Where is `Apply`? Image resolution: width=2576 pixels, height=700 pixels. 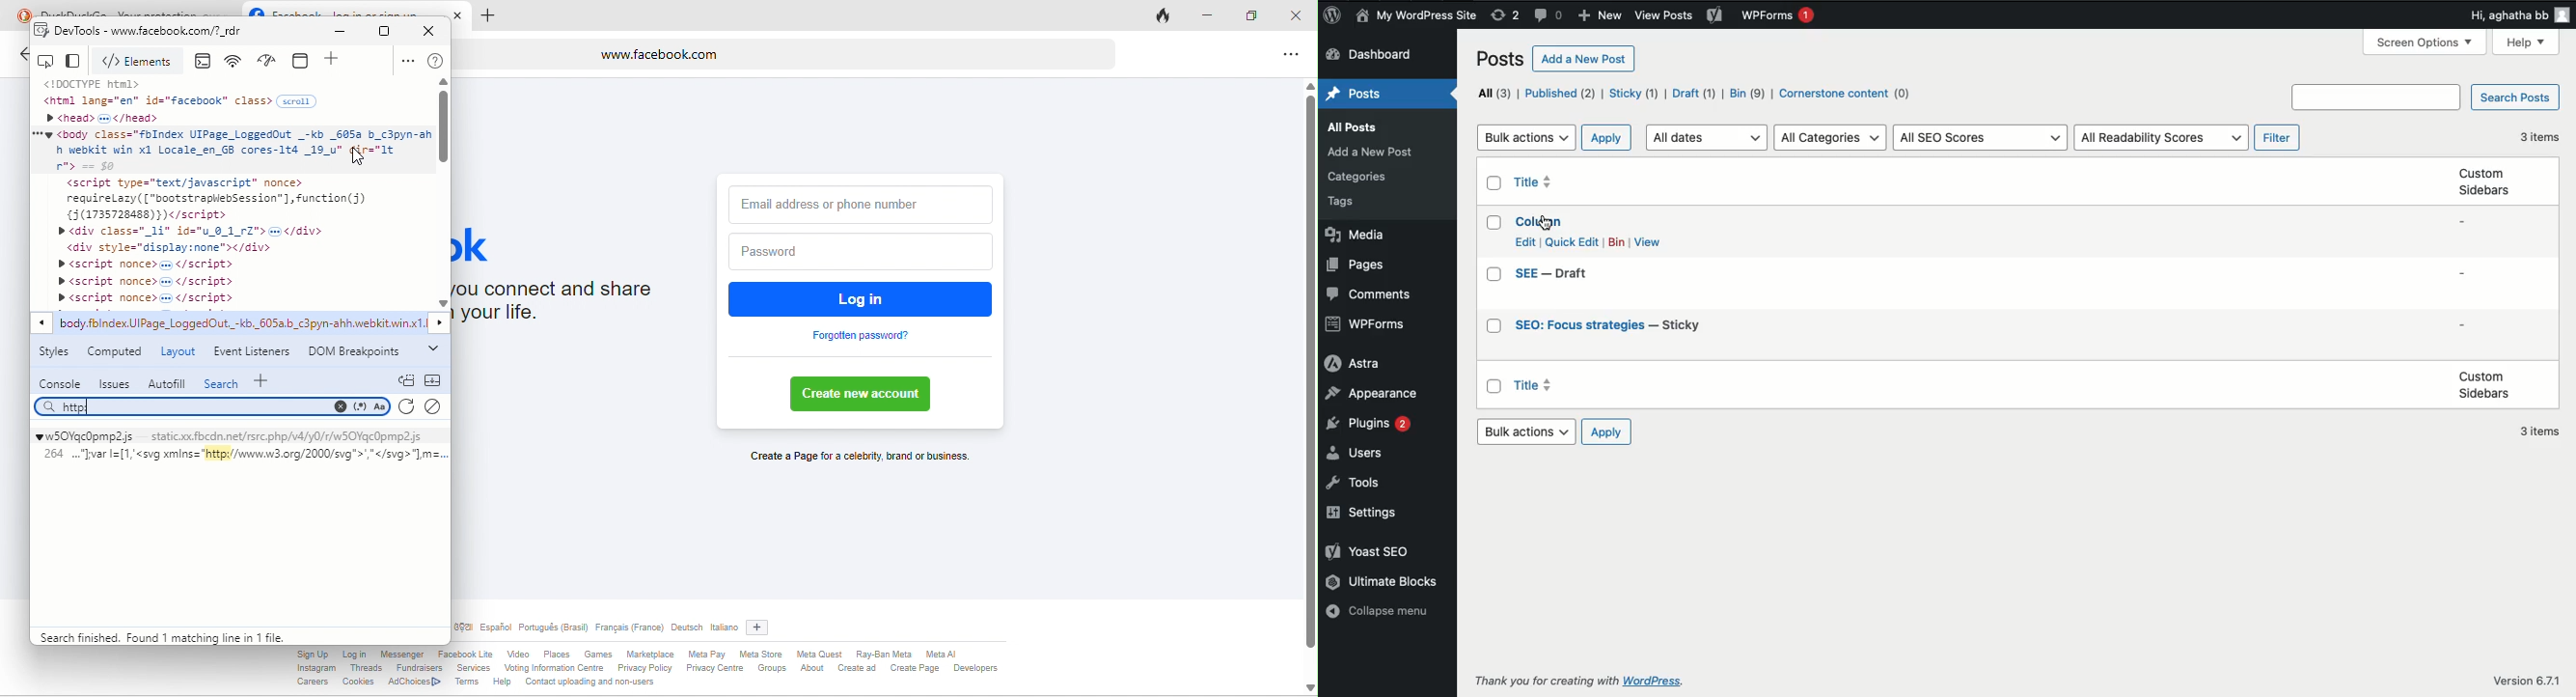 Apply is located at coordinates (1606, 137).